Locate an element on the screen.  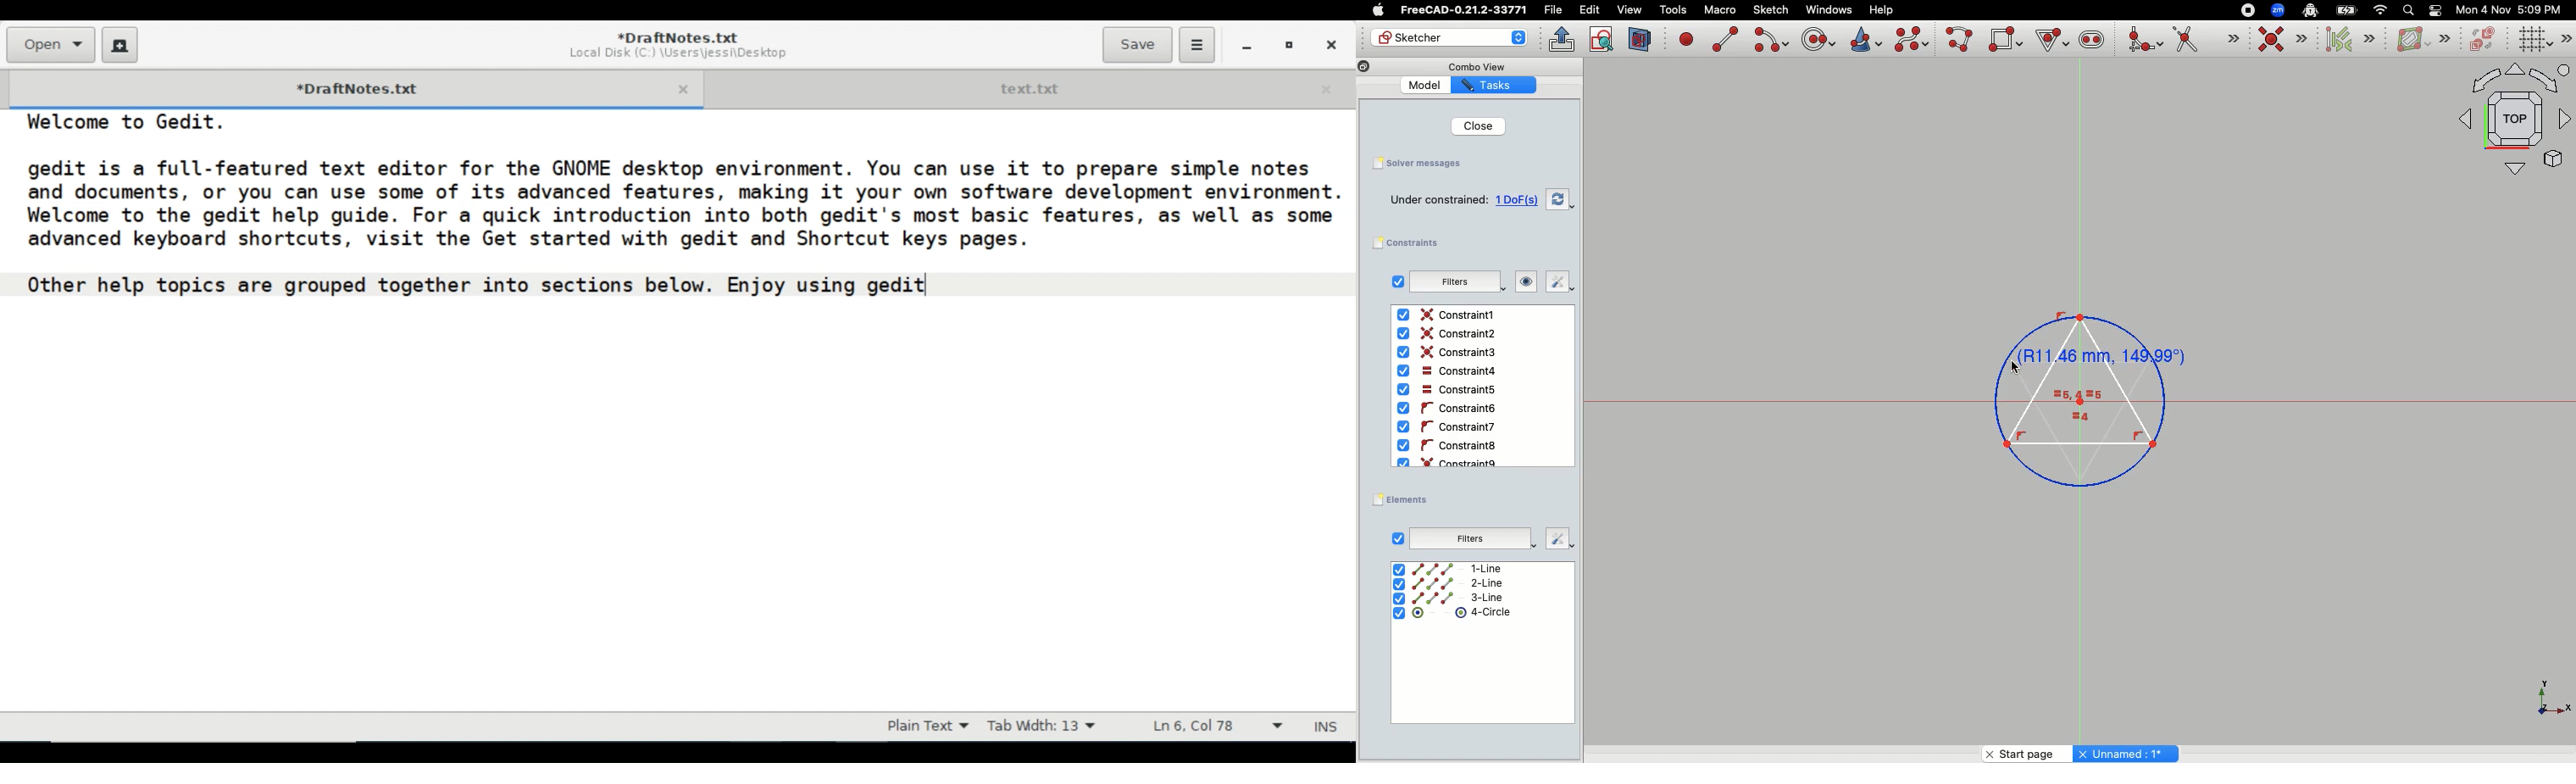
Fix is located at coordinates (1558, 537).